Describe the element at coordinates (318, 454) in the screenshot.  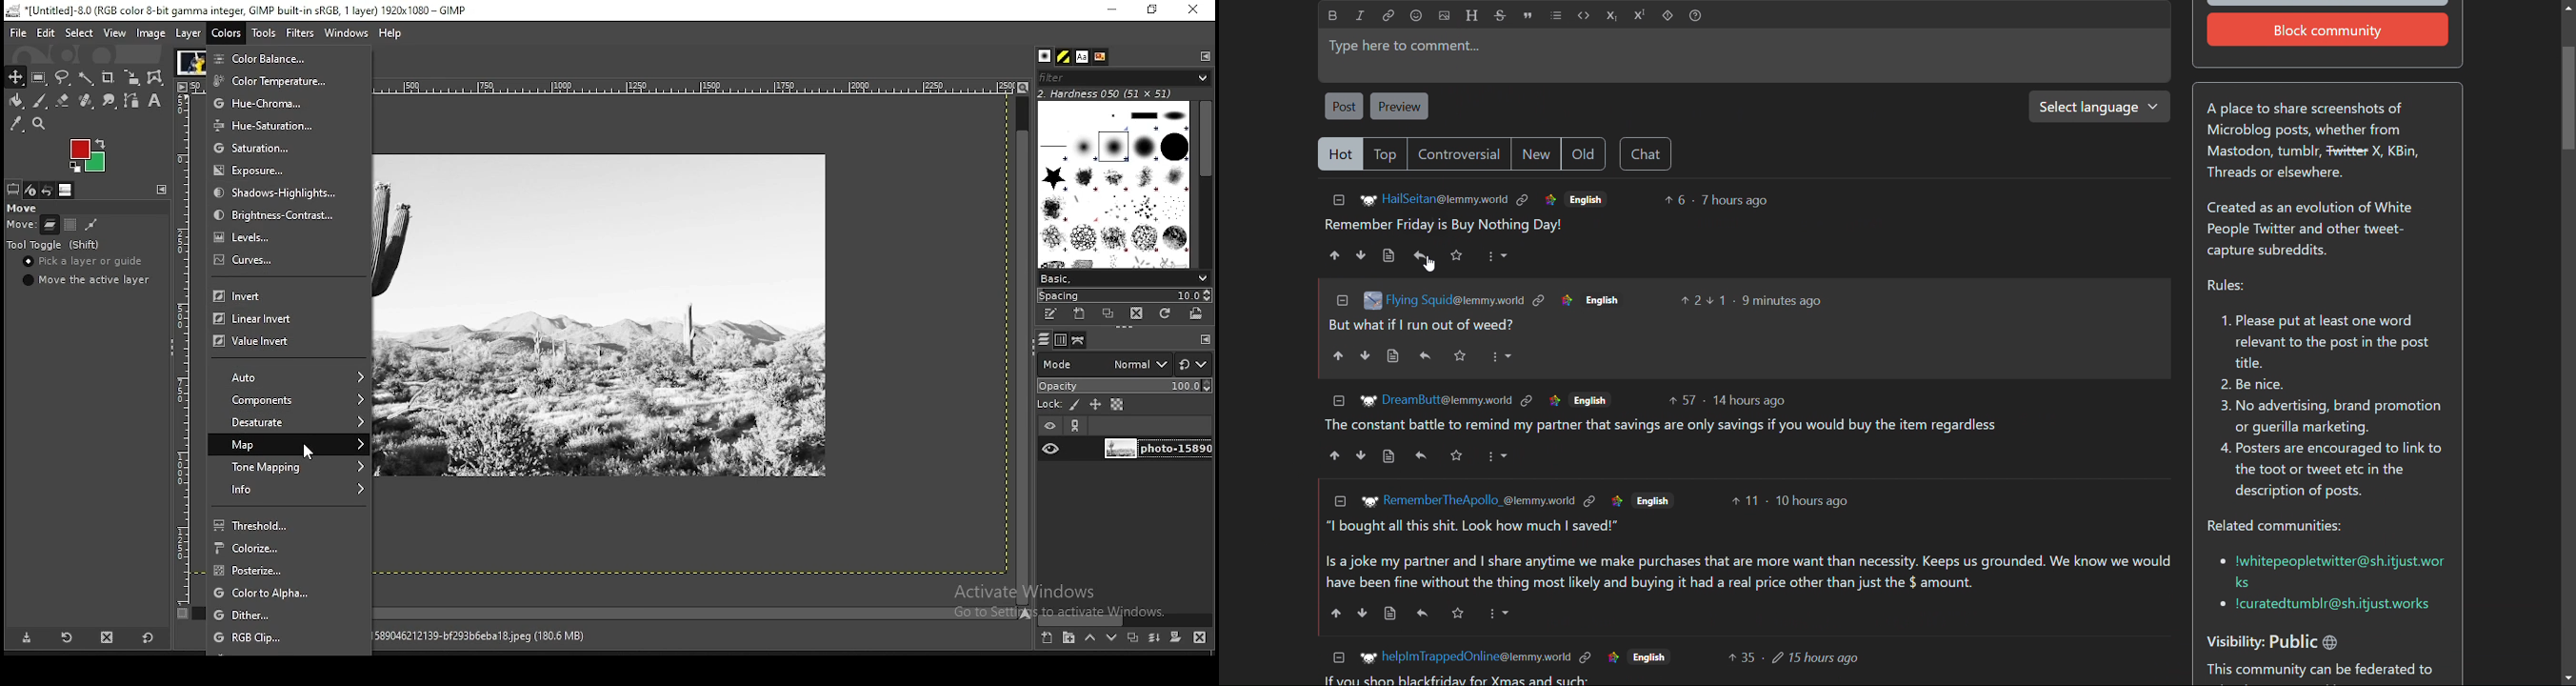
I see `cursor` at that location.